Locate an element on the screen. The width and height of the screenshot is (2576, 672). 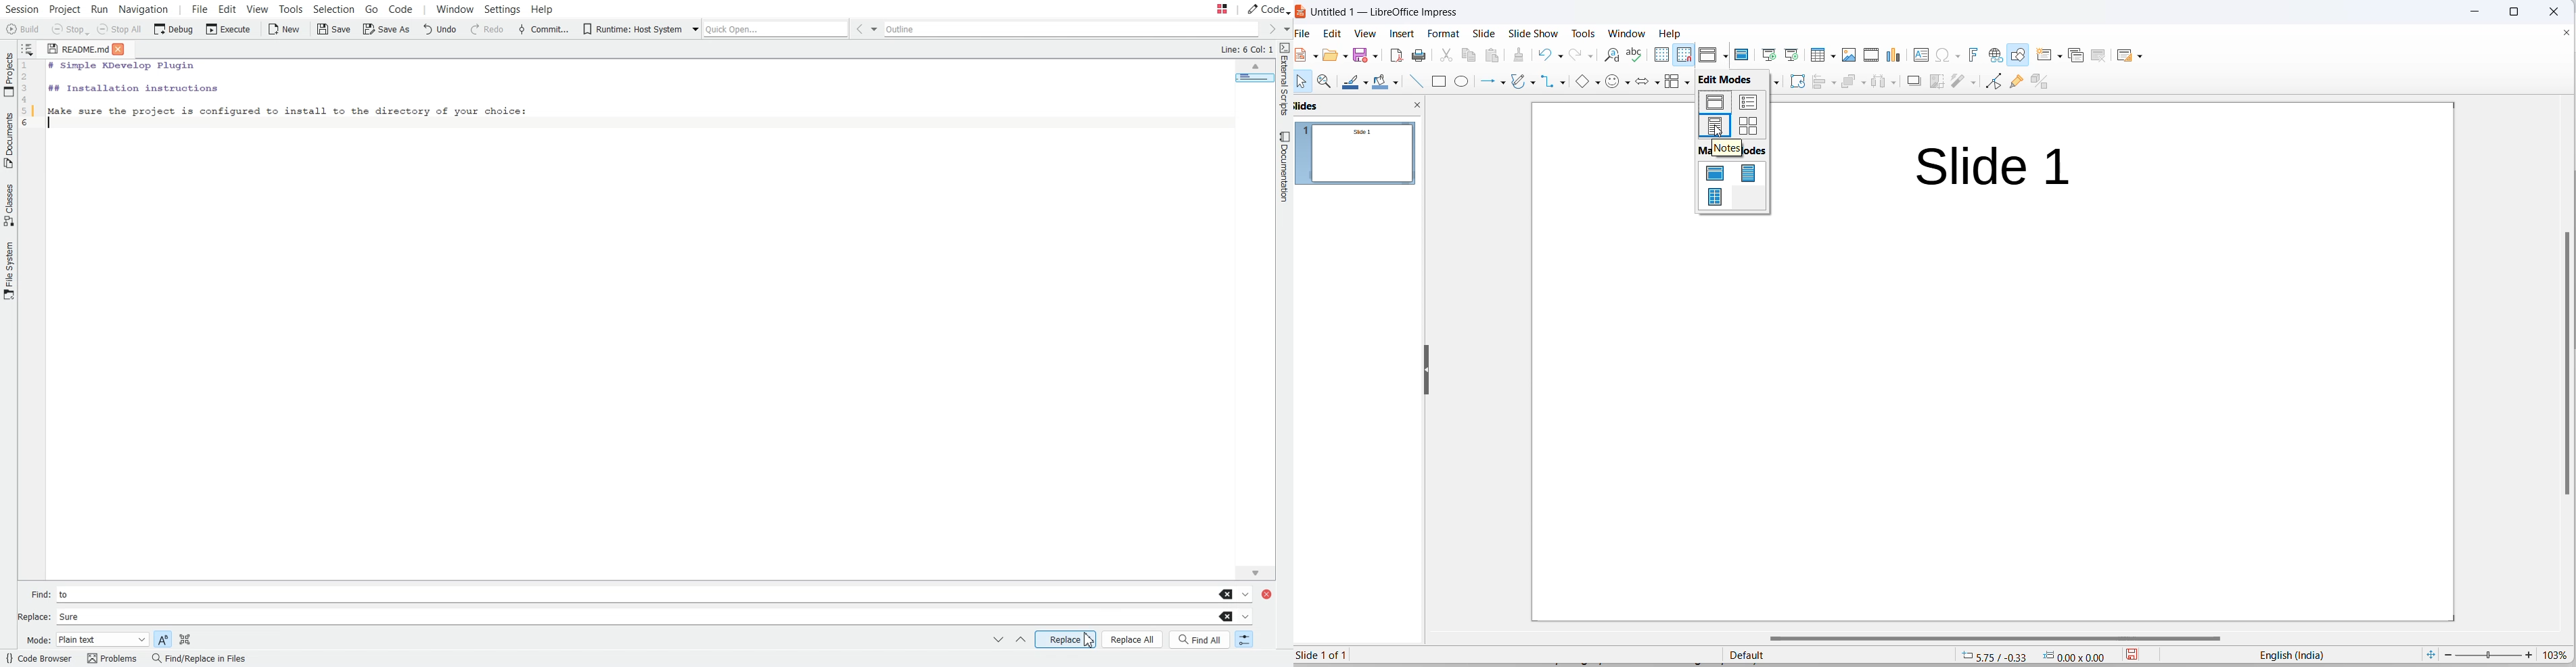
view is located at coordinates (1366, 34).